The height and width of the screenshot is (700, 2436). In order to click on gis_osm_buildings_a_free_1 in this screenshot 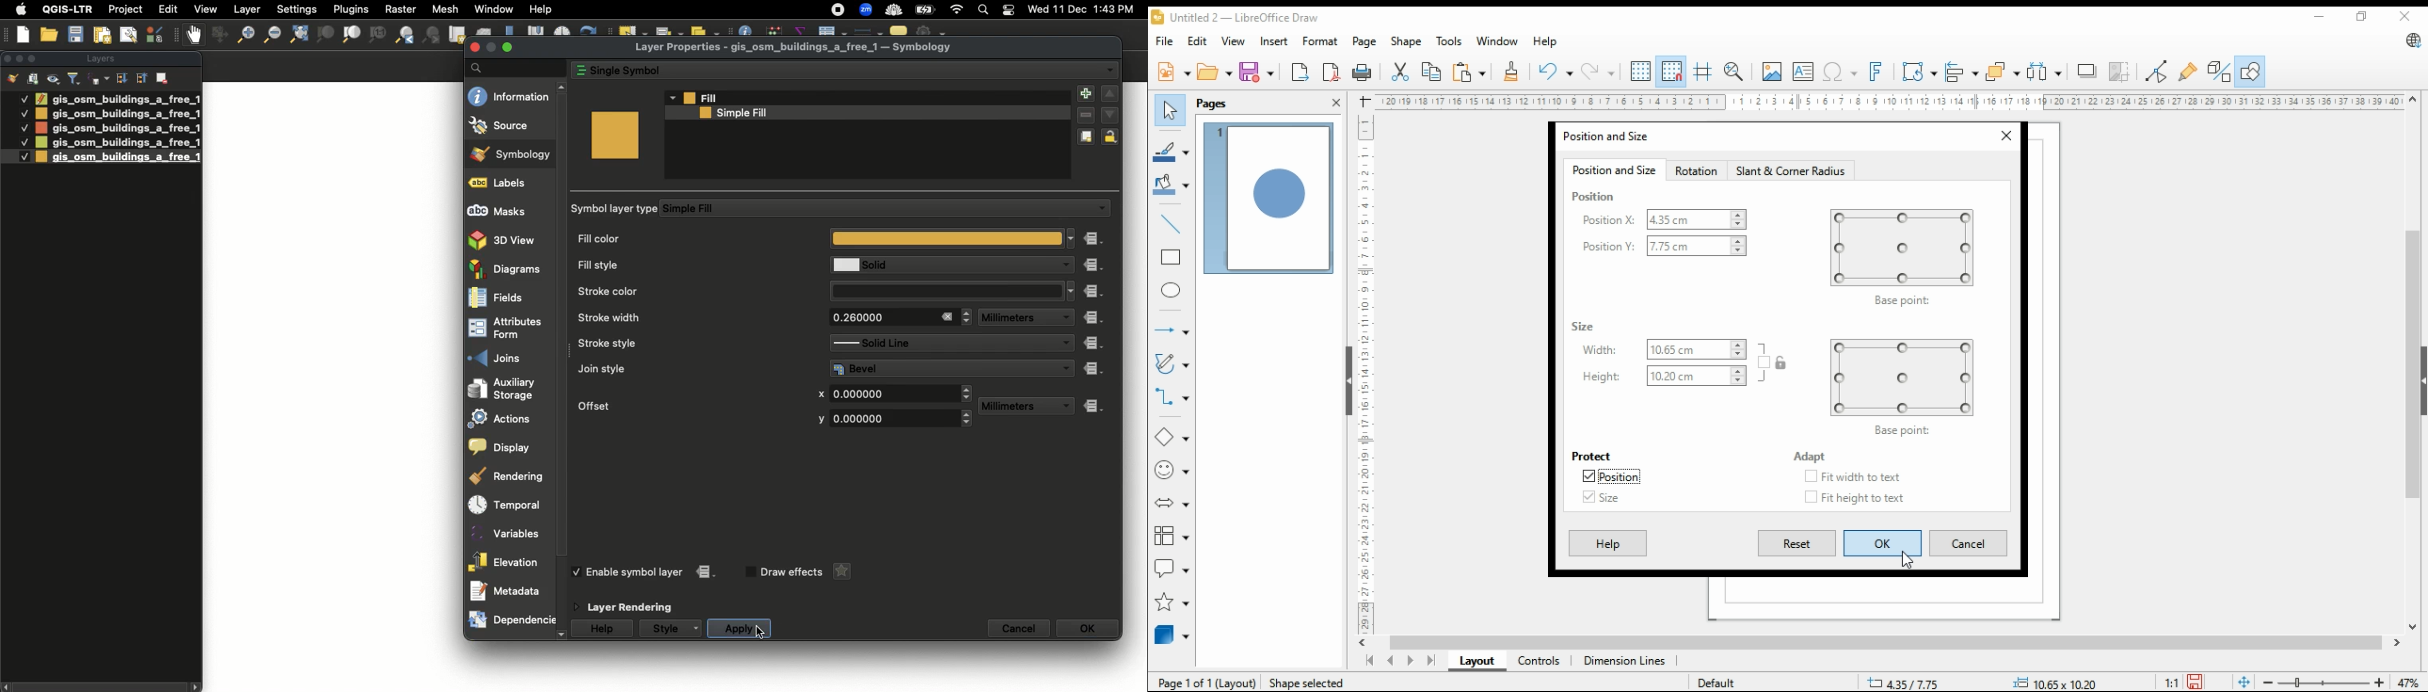, I will do `click(118, 157)`.